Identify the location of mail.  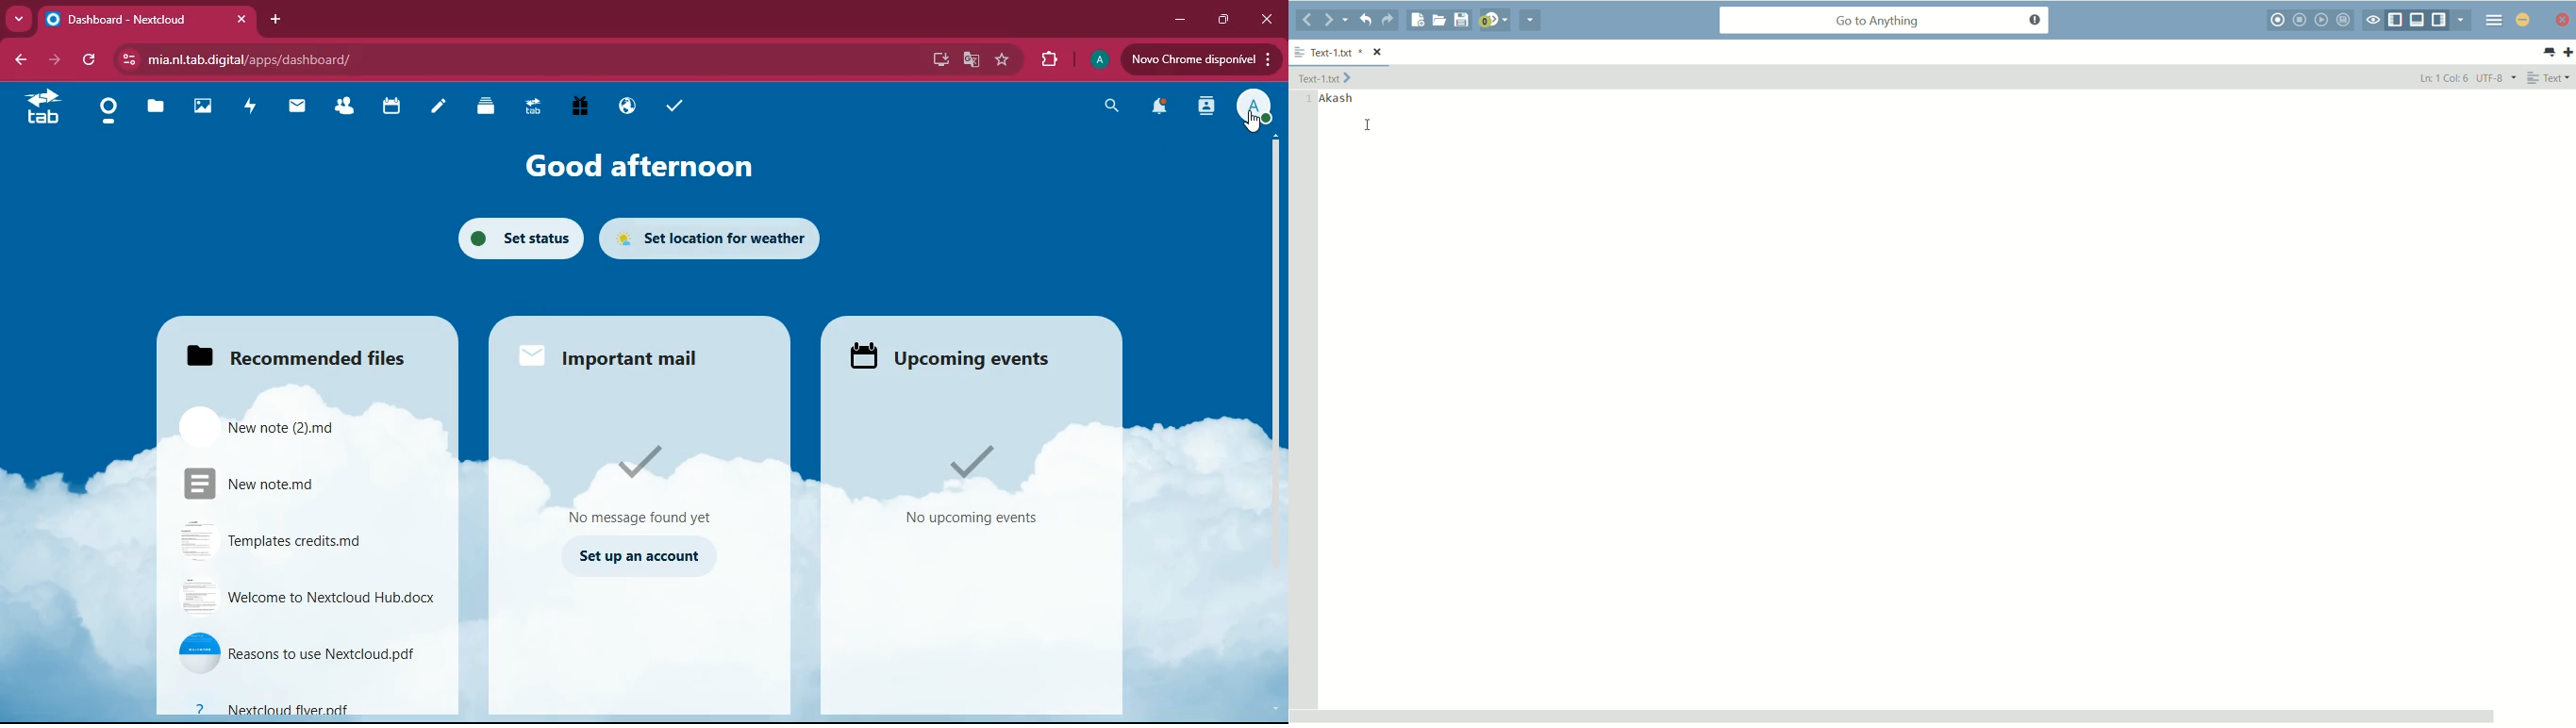
(620, 360).